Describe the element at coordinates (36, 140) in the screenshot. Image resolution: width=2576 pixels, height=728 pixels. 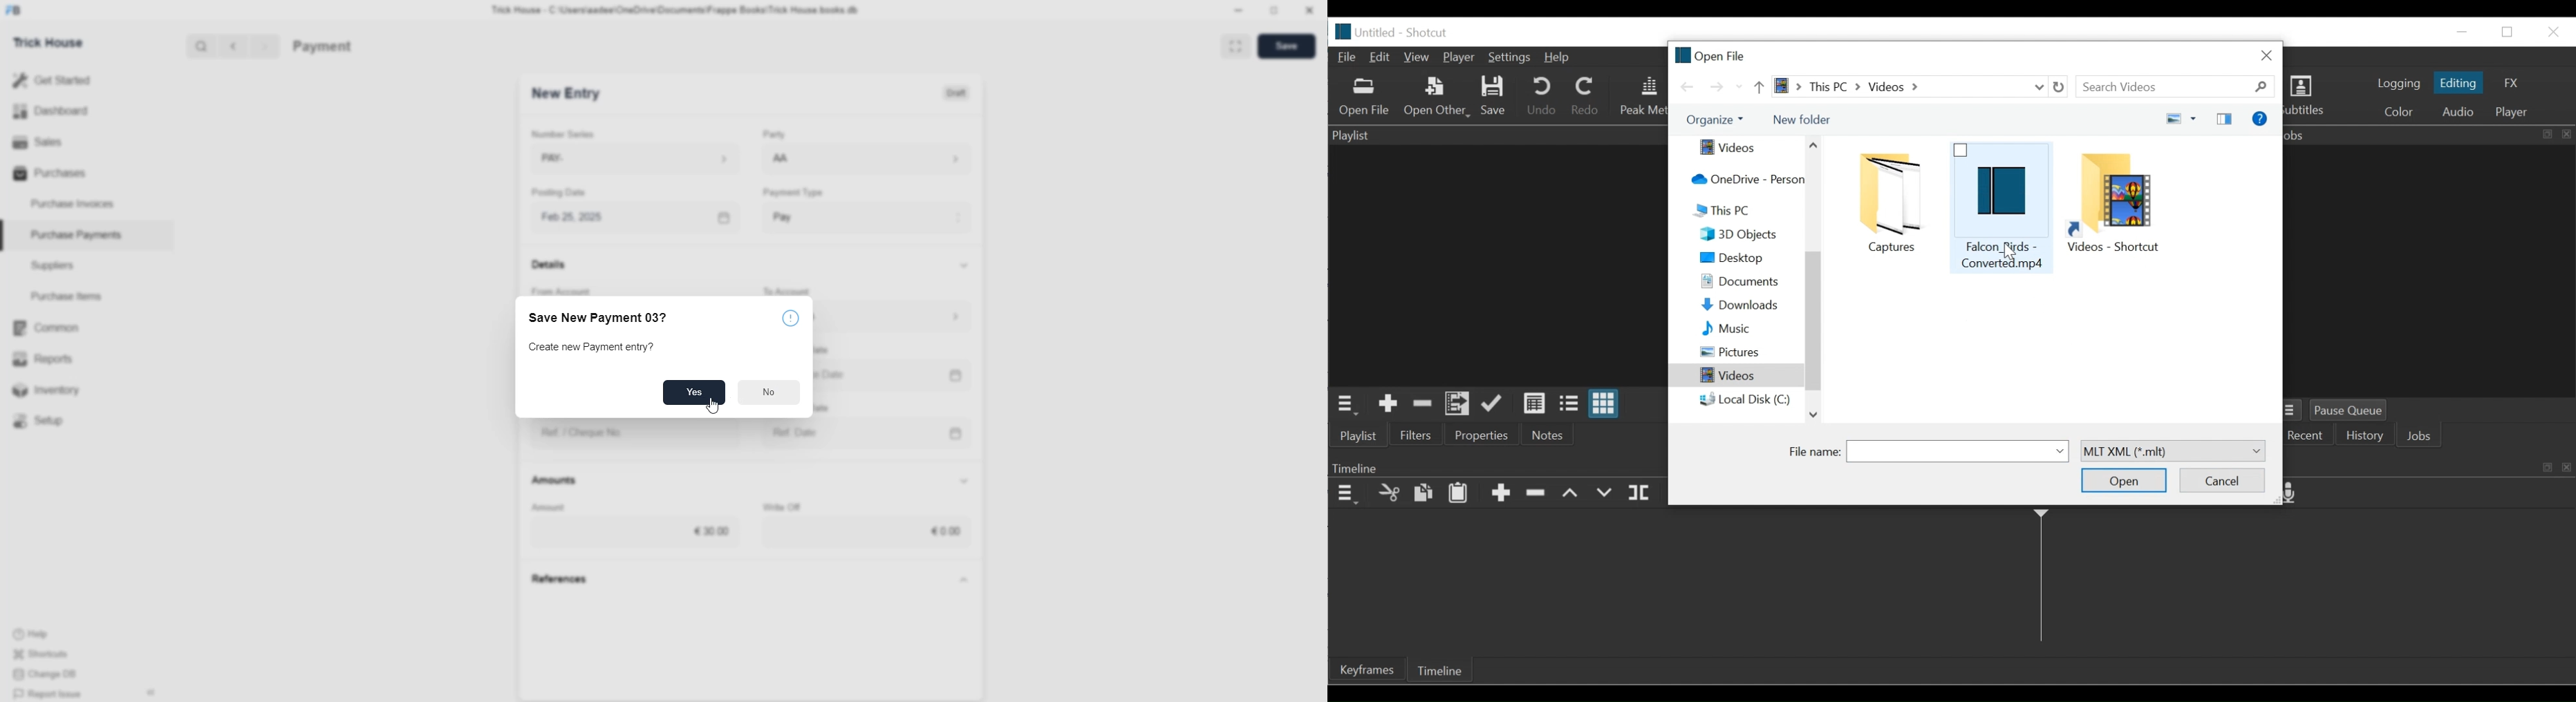
I see `Sales` at that location.